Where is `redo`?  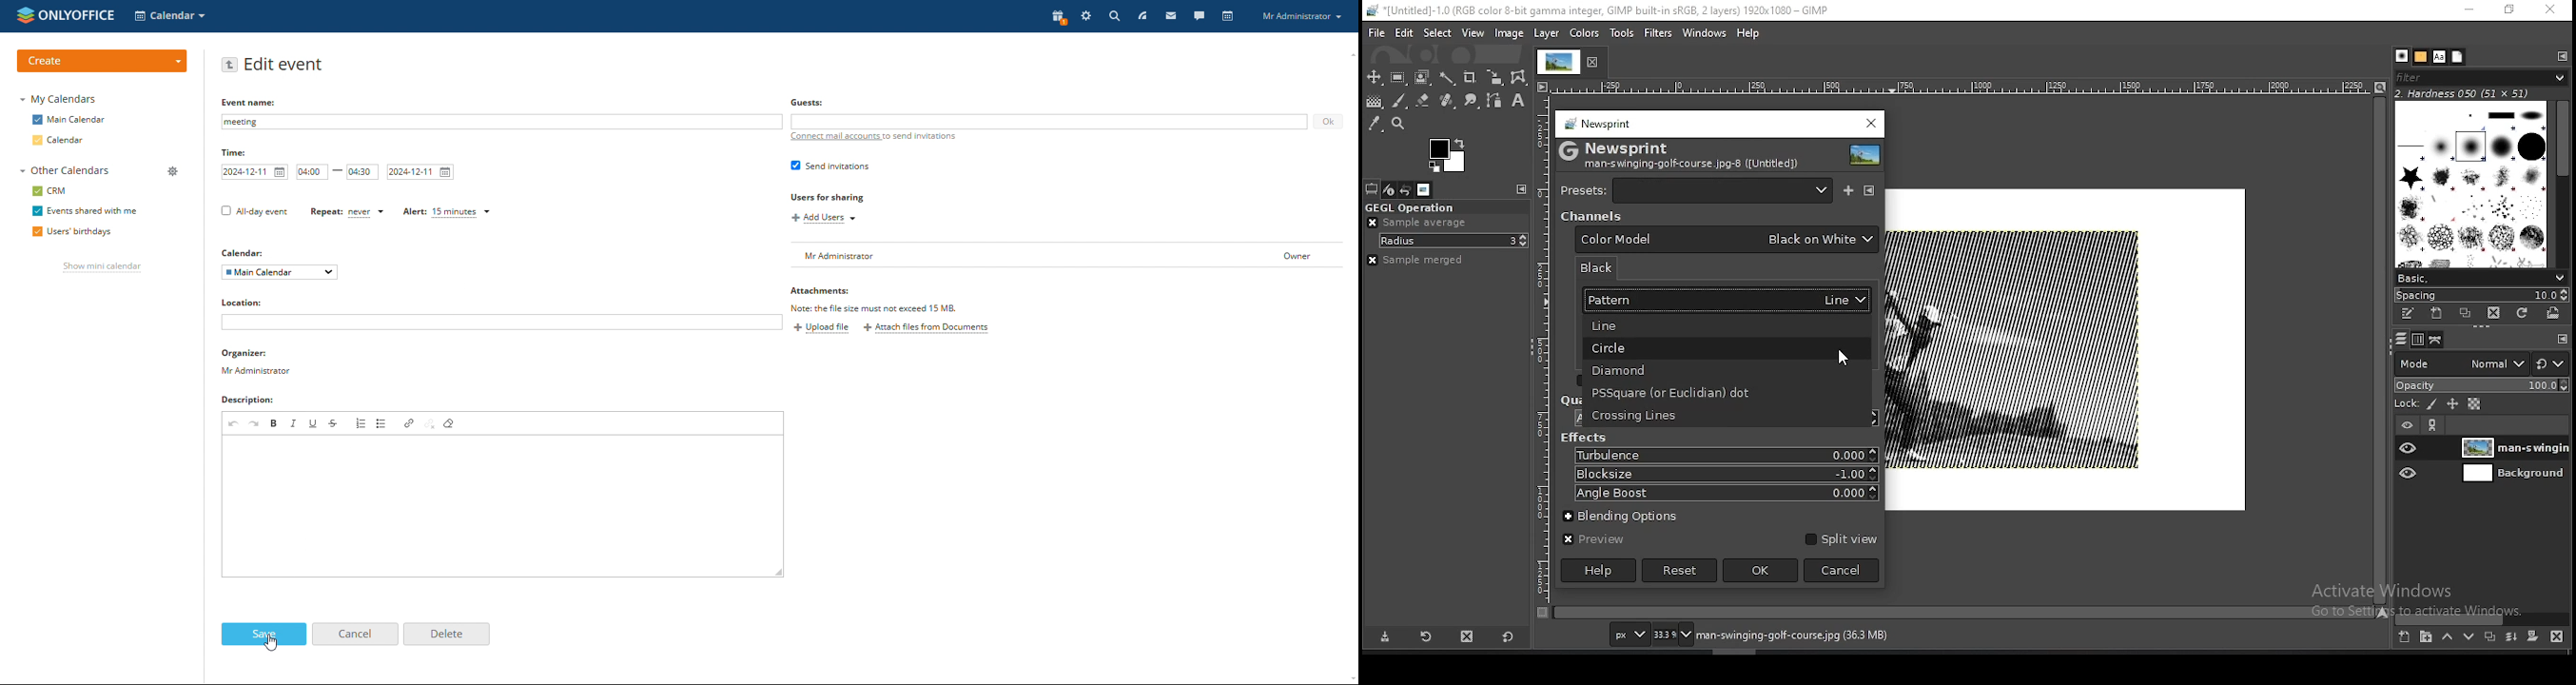 redo is located at coordinates (255, 422).